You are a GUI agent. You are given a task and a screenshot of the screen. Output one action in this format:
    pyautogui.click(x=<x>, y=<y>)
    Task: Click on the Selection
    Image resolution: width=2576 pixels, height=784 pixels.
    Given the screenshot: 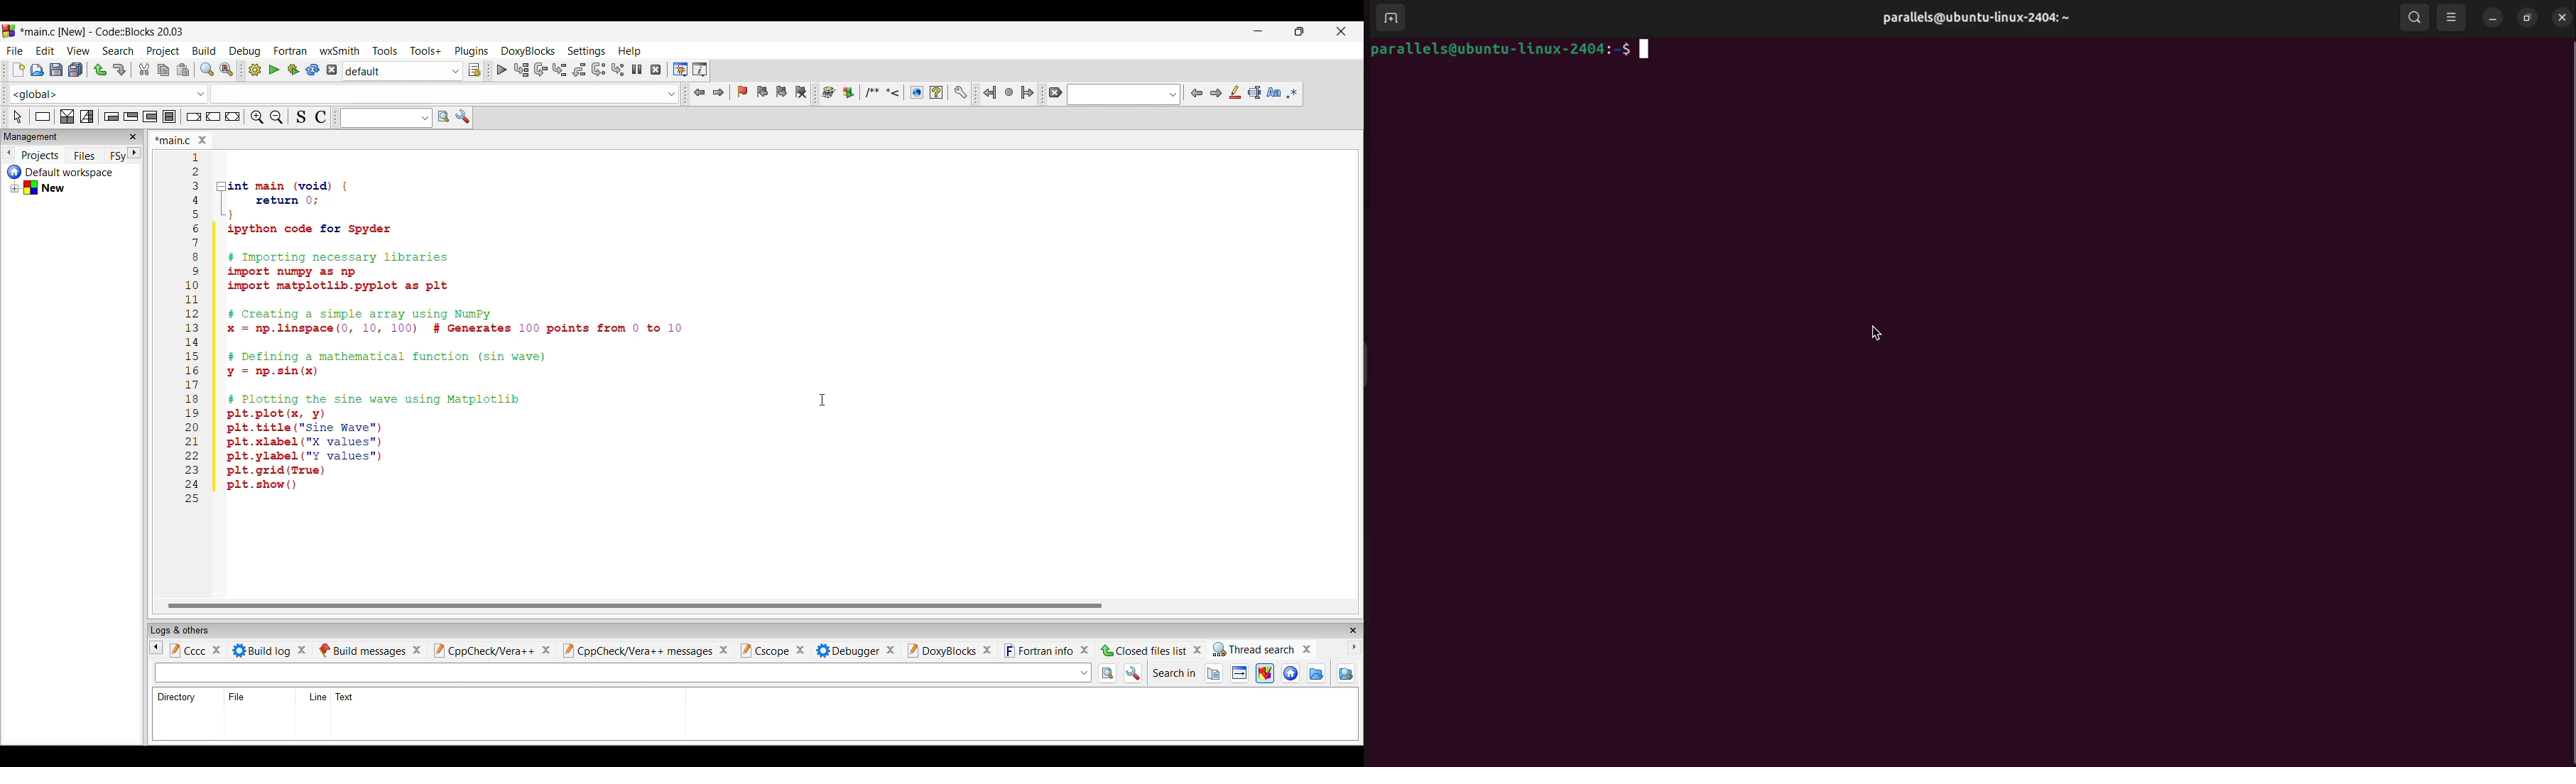 What is the action you would take?
    pyautogui.click(x=89, y=119)
    